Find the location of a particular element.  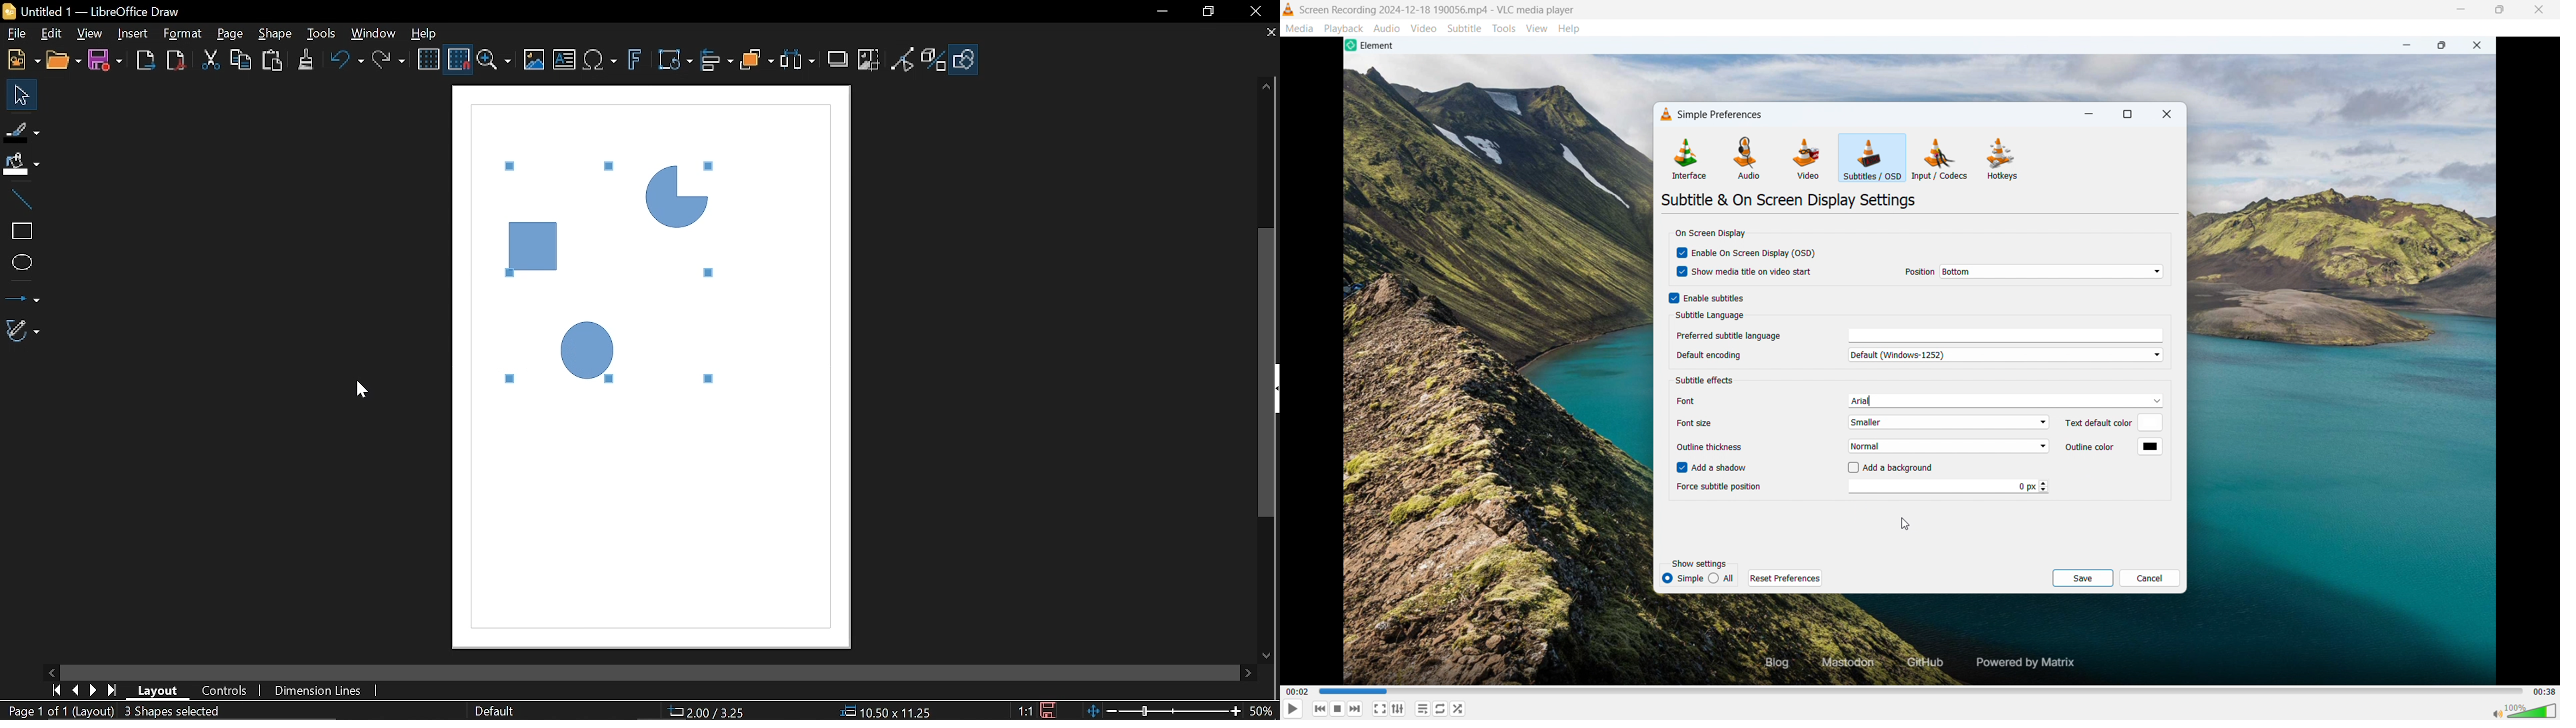

Zoom is located at coordinates (497, 60).